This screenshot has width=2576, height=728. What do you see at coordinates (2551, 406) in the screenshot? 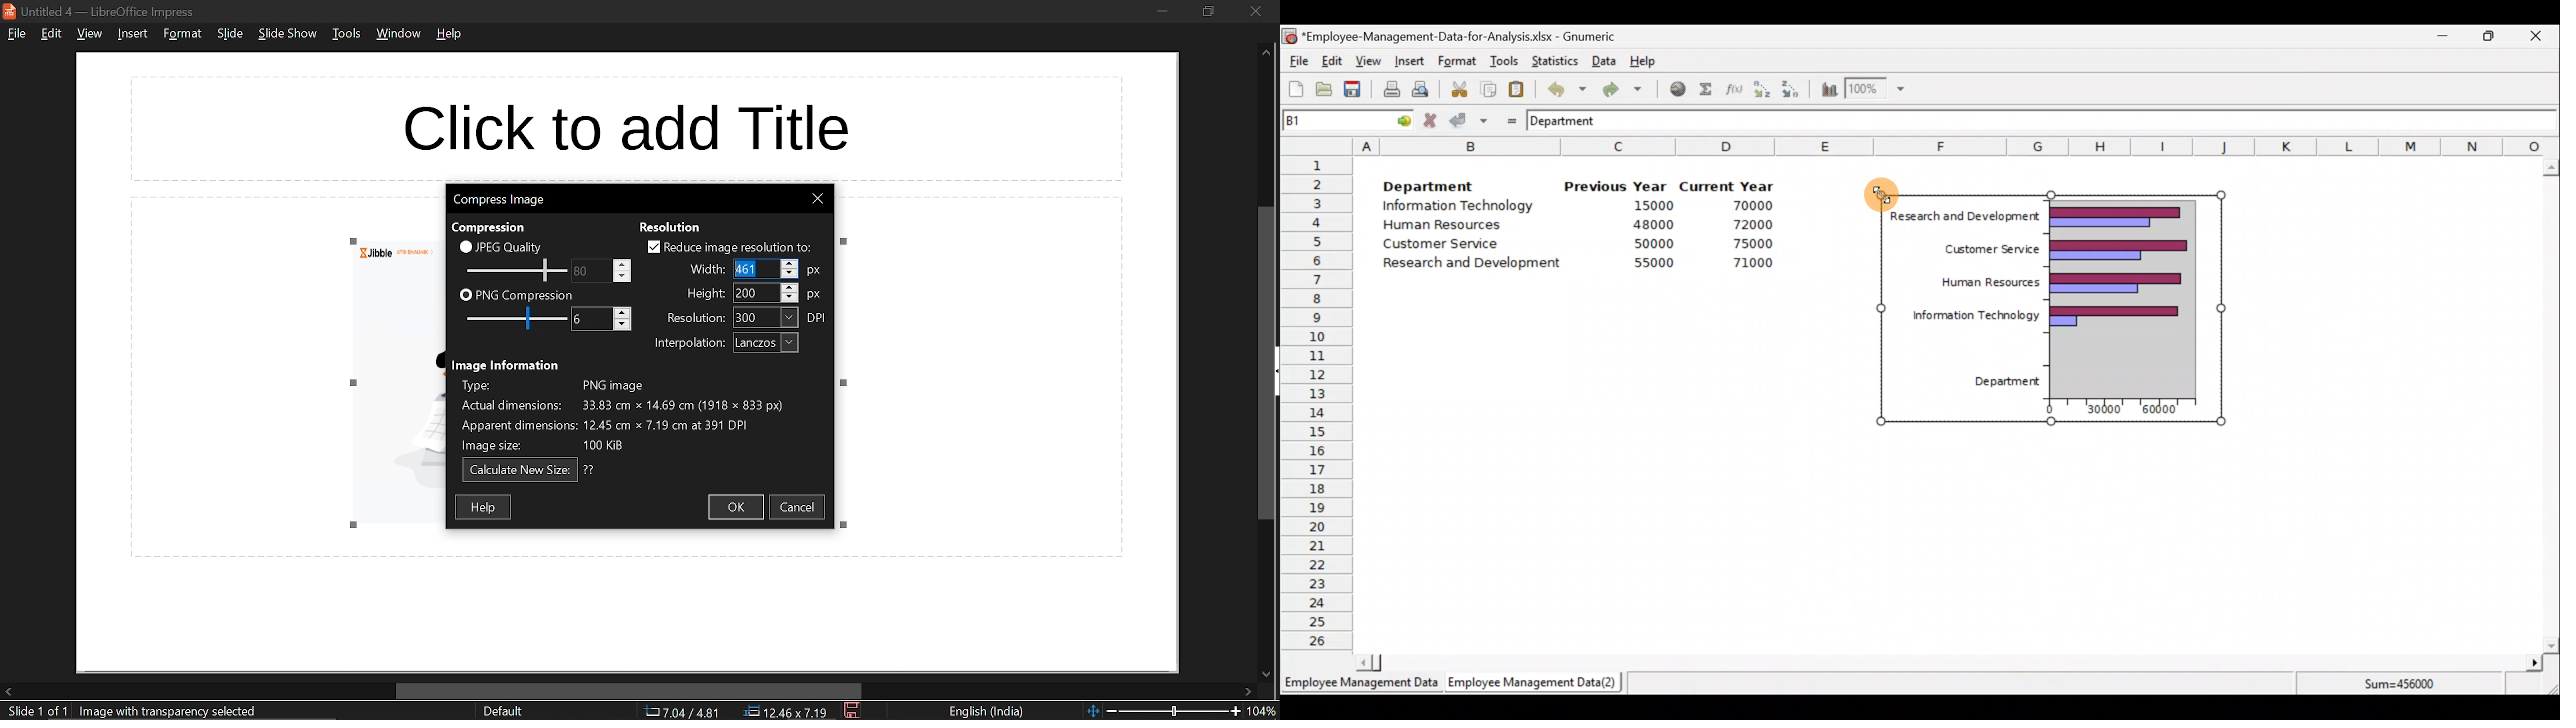
I see `Scroll bar` at bounding box center [2551, 406].